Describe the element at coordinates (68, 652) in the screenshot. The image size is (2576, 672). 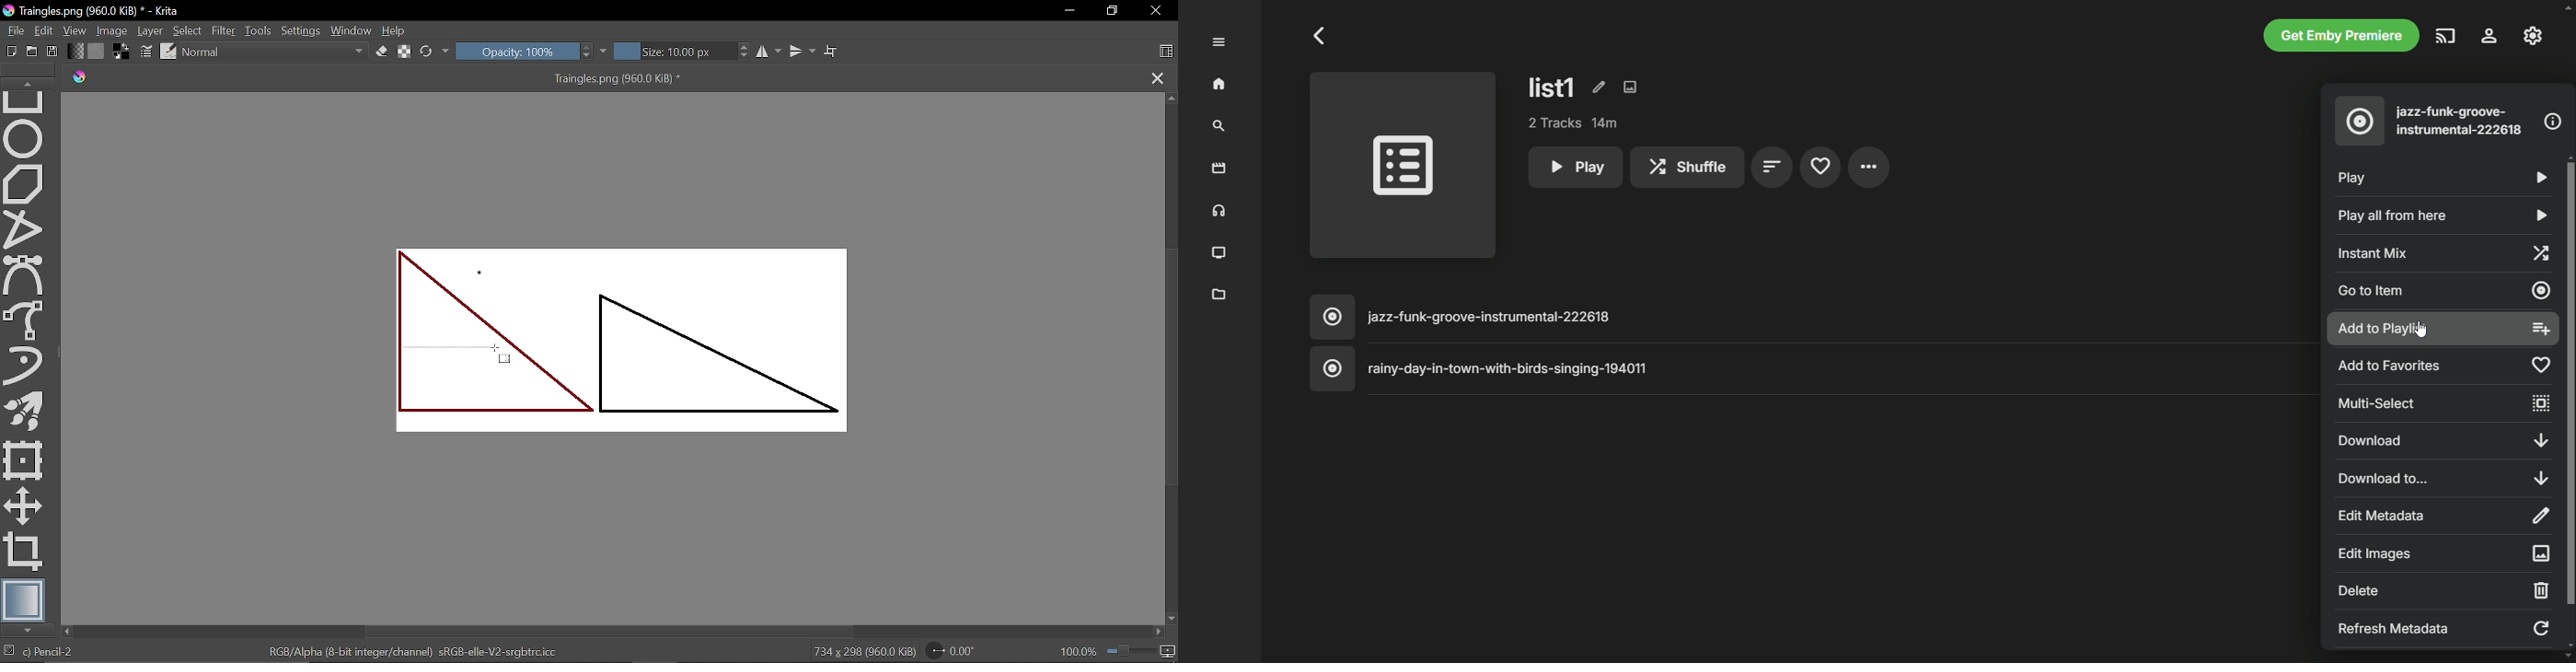
I see `Pencil-2` at that location.